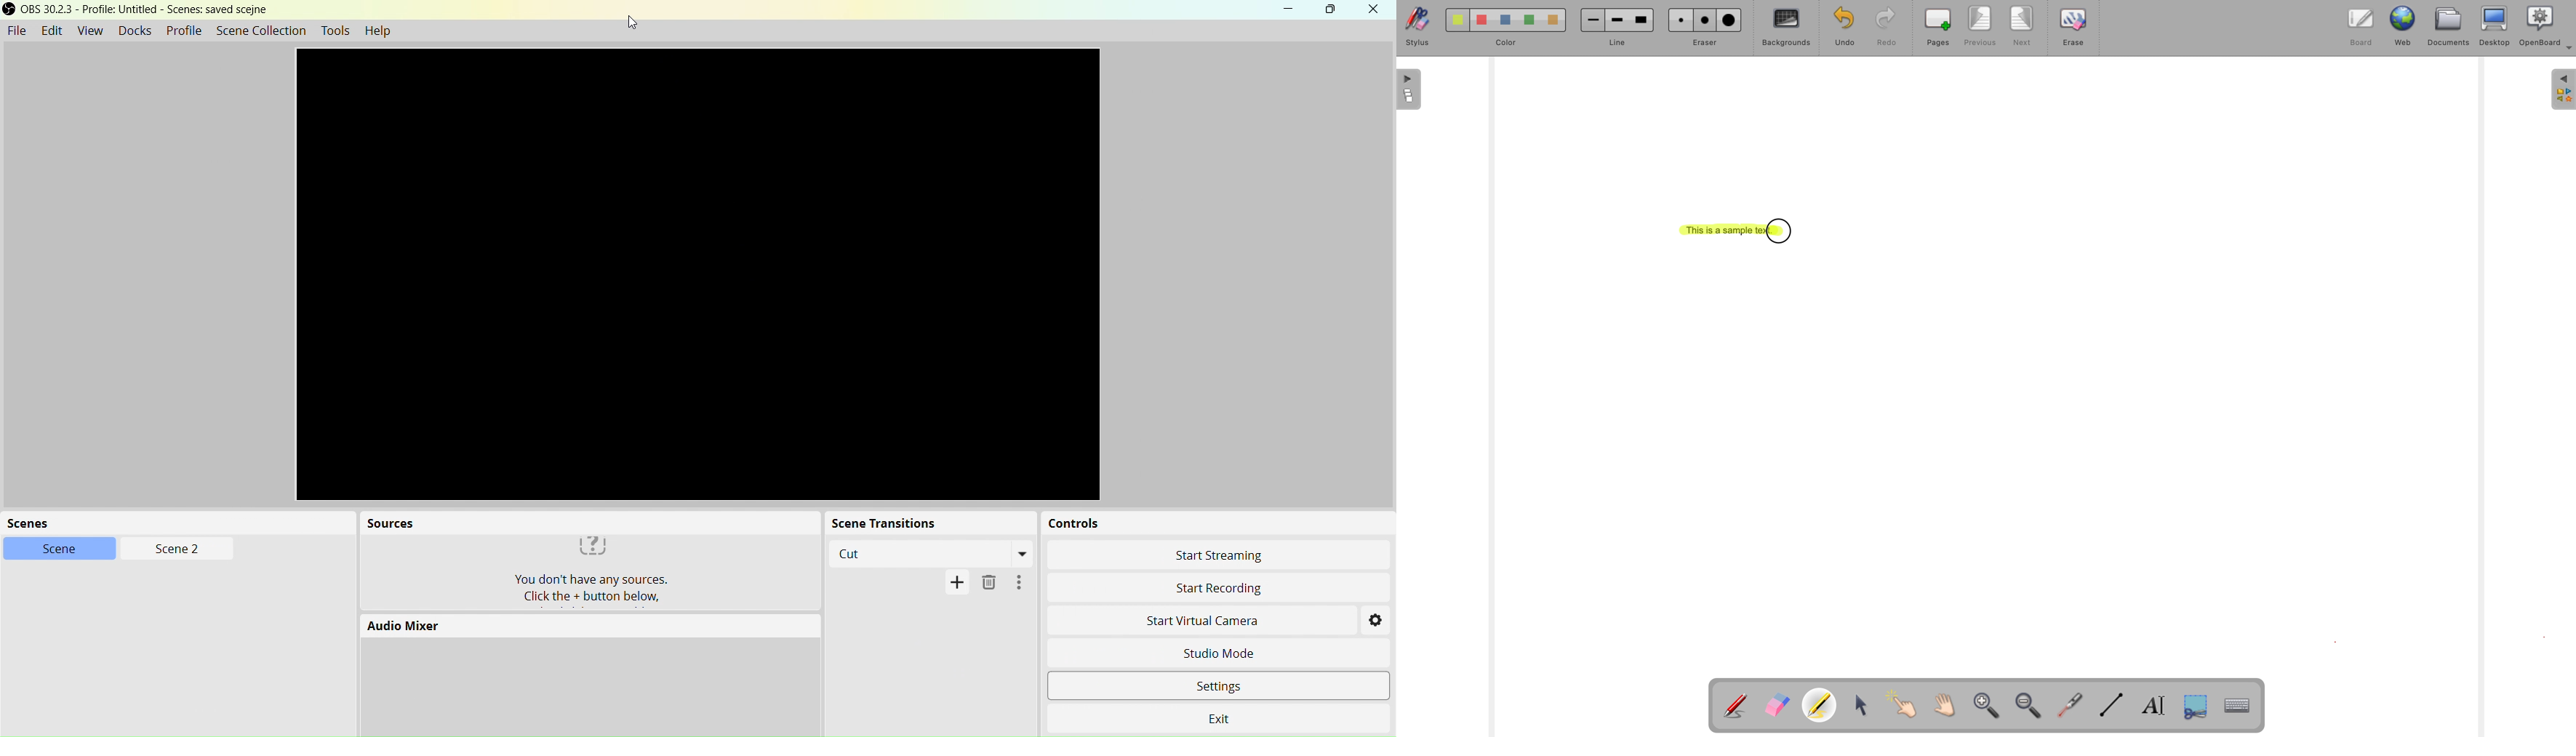  What do you see at coordinates (1224, 718) in the screenshot?
I see `Exit` at bounding box center [1224, 718].